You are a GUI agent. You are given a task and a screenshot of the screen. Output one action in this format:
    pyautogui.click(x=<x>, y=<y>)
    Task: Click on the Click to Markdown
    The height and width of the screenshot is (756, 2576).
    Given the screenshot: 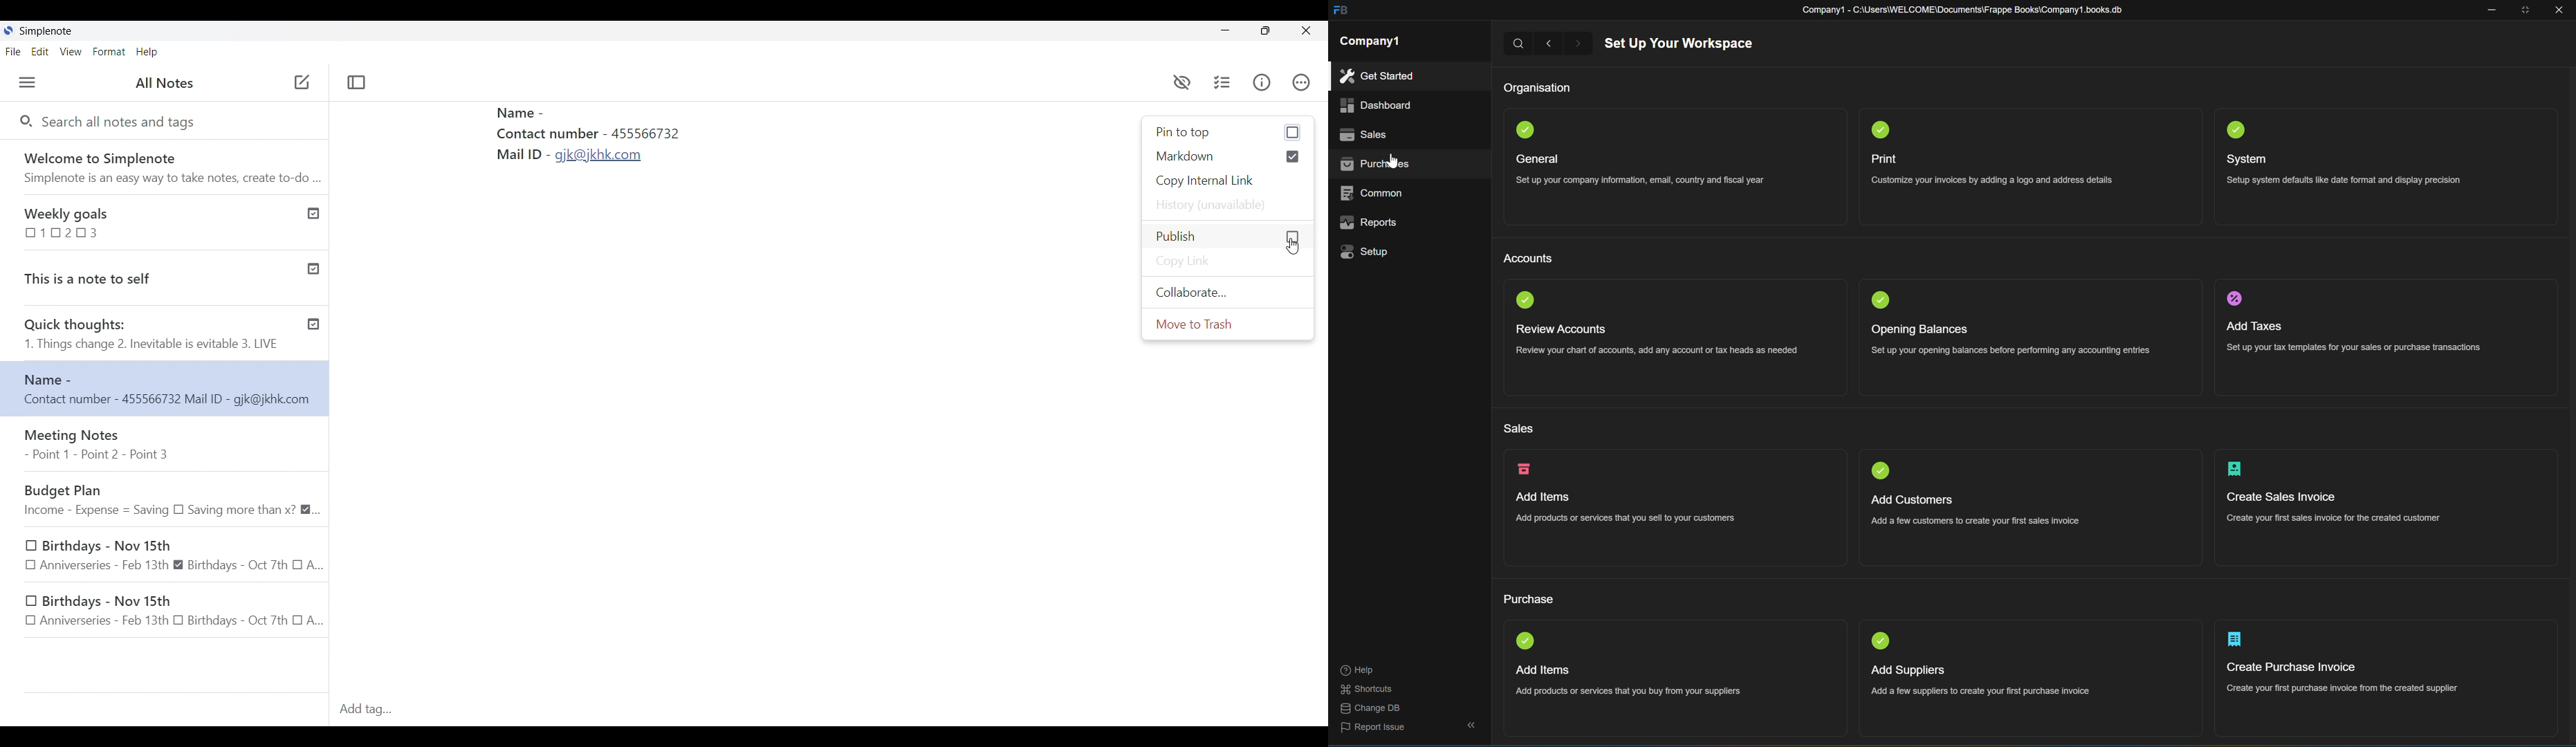 What is the action you would take?
    pyautogui.click(x=1229, y=156)
    